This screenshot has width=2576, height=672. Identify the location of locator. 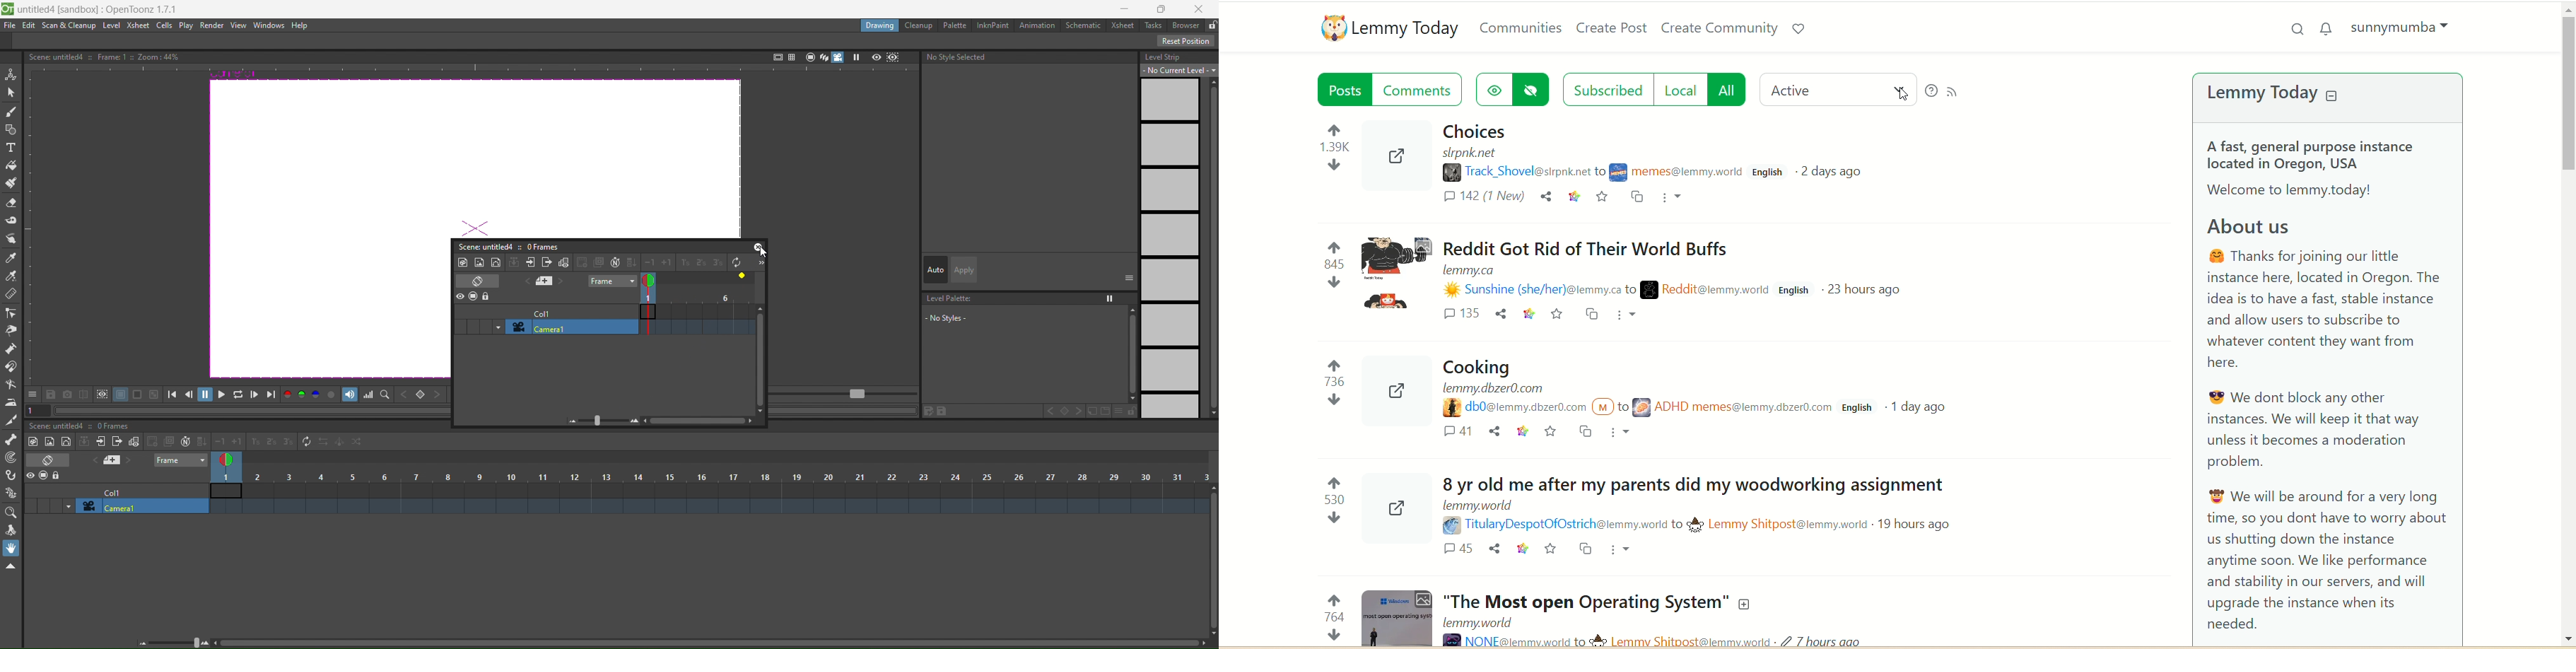
(385, 395).